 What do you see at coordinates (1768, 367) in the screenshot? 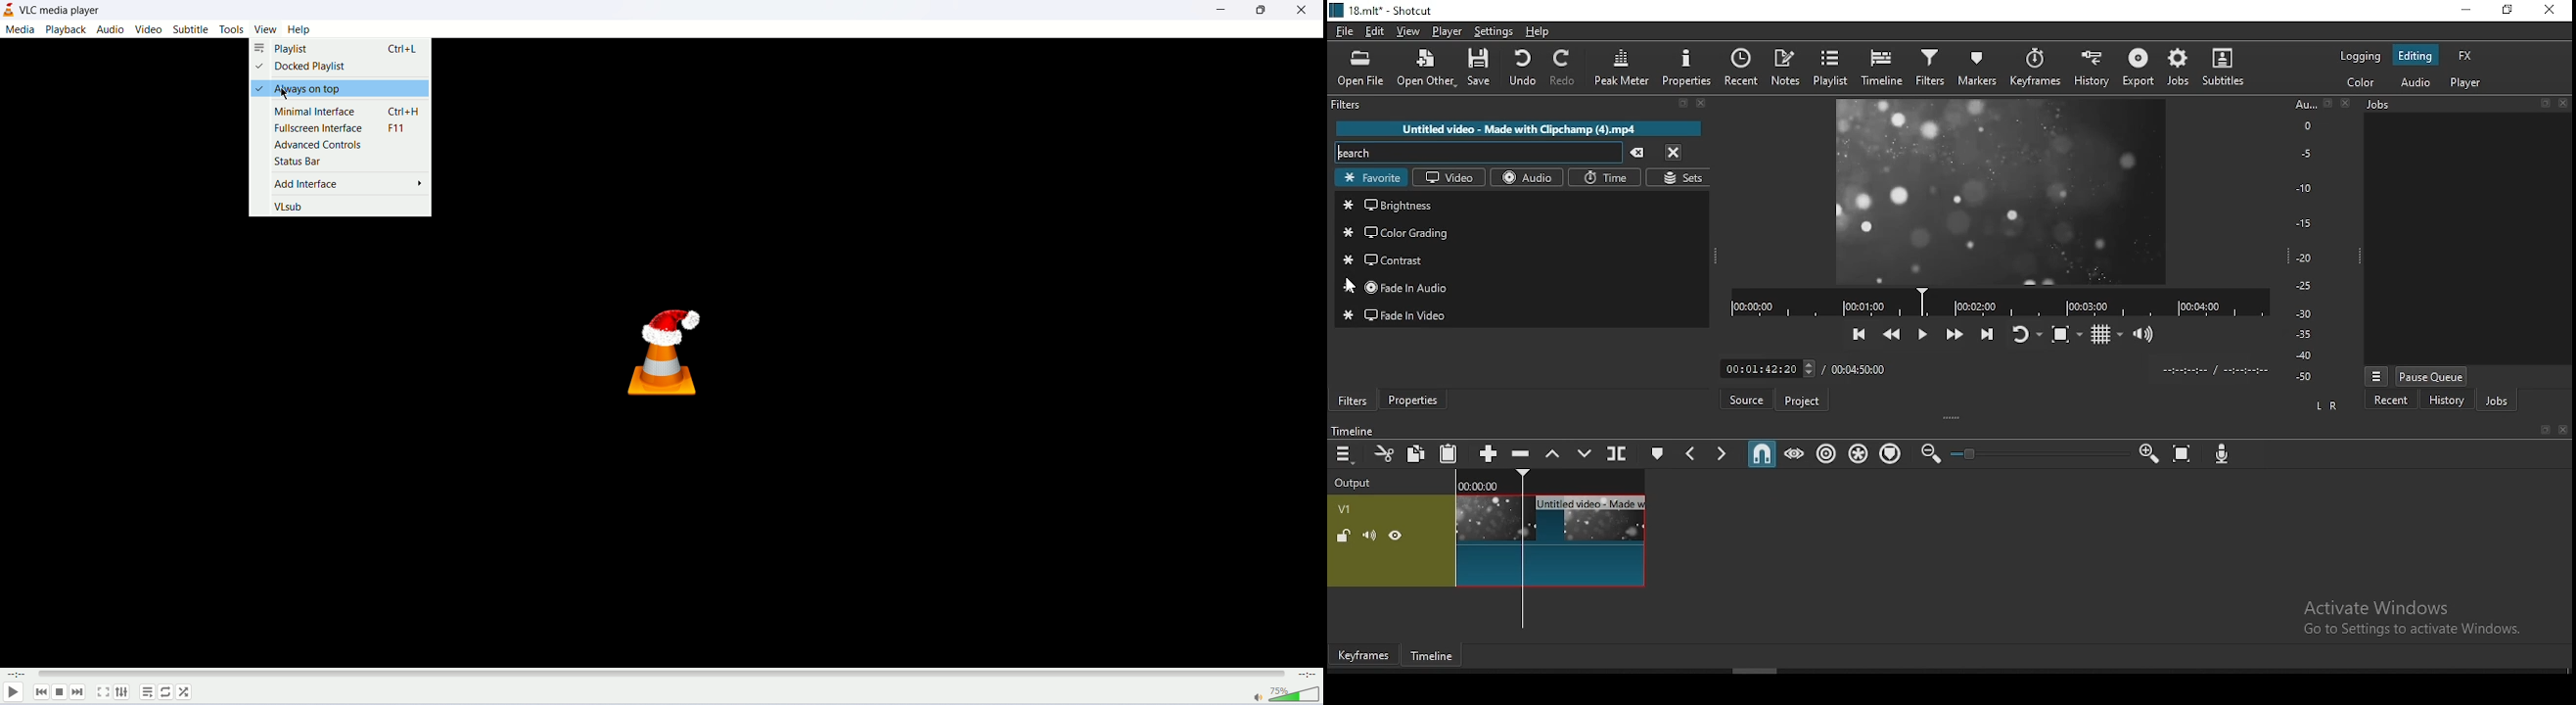
I see `Frame Time` at bounding box center [1768, 367].